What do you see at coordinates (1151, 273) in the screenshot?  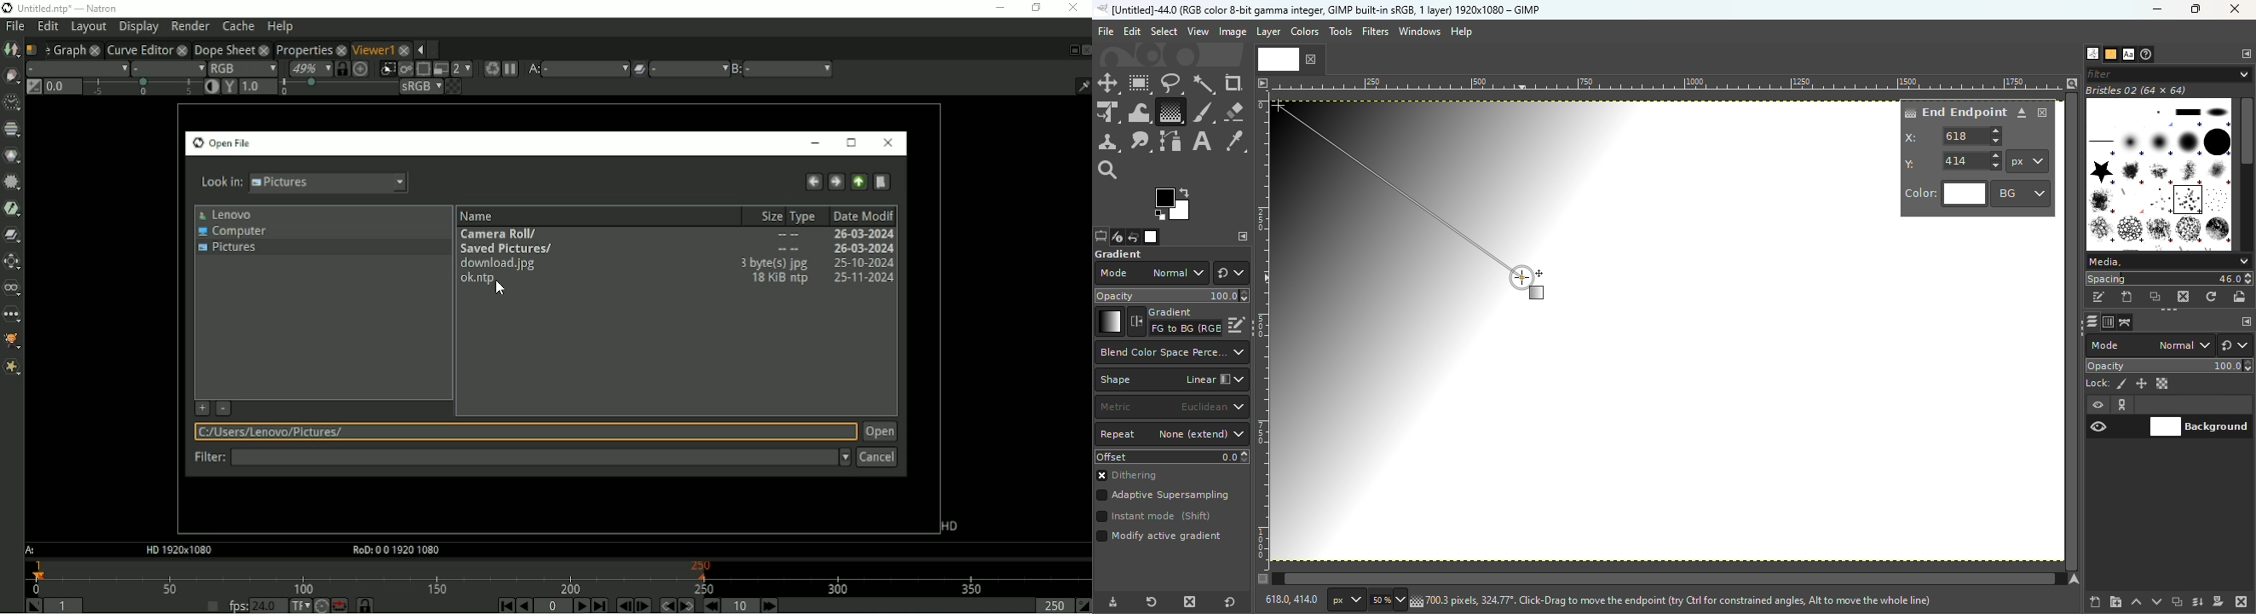 I see `Mode` at bounding box center [1151, 273].